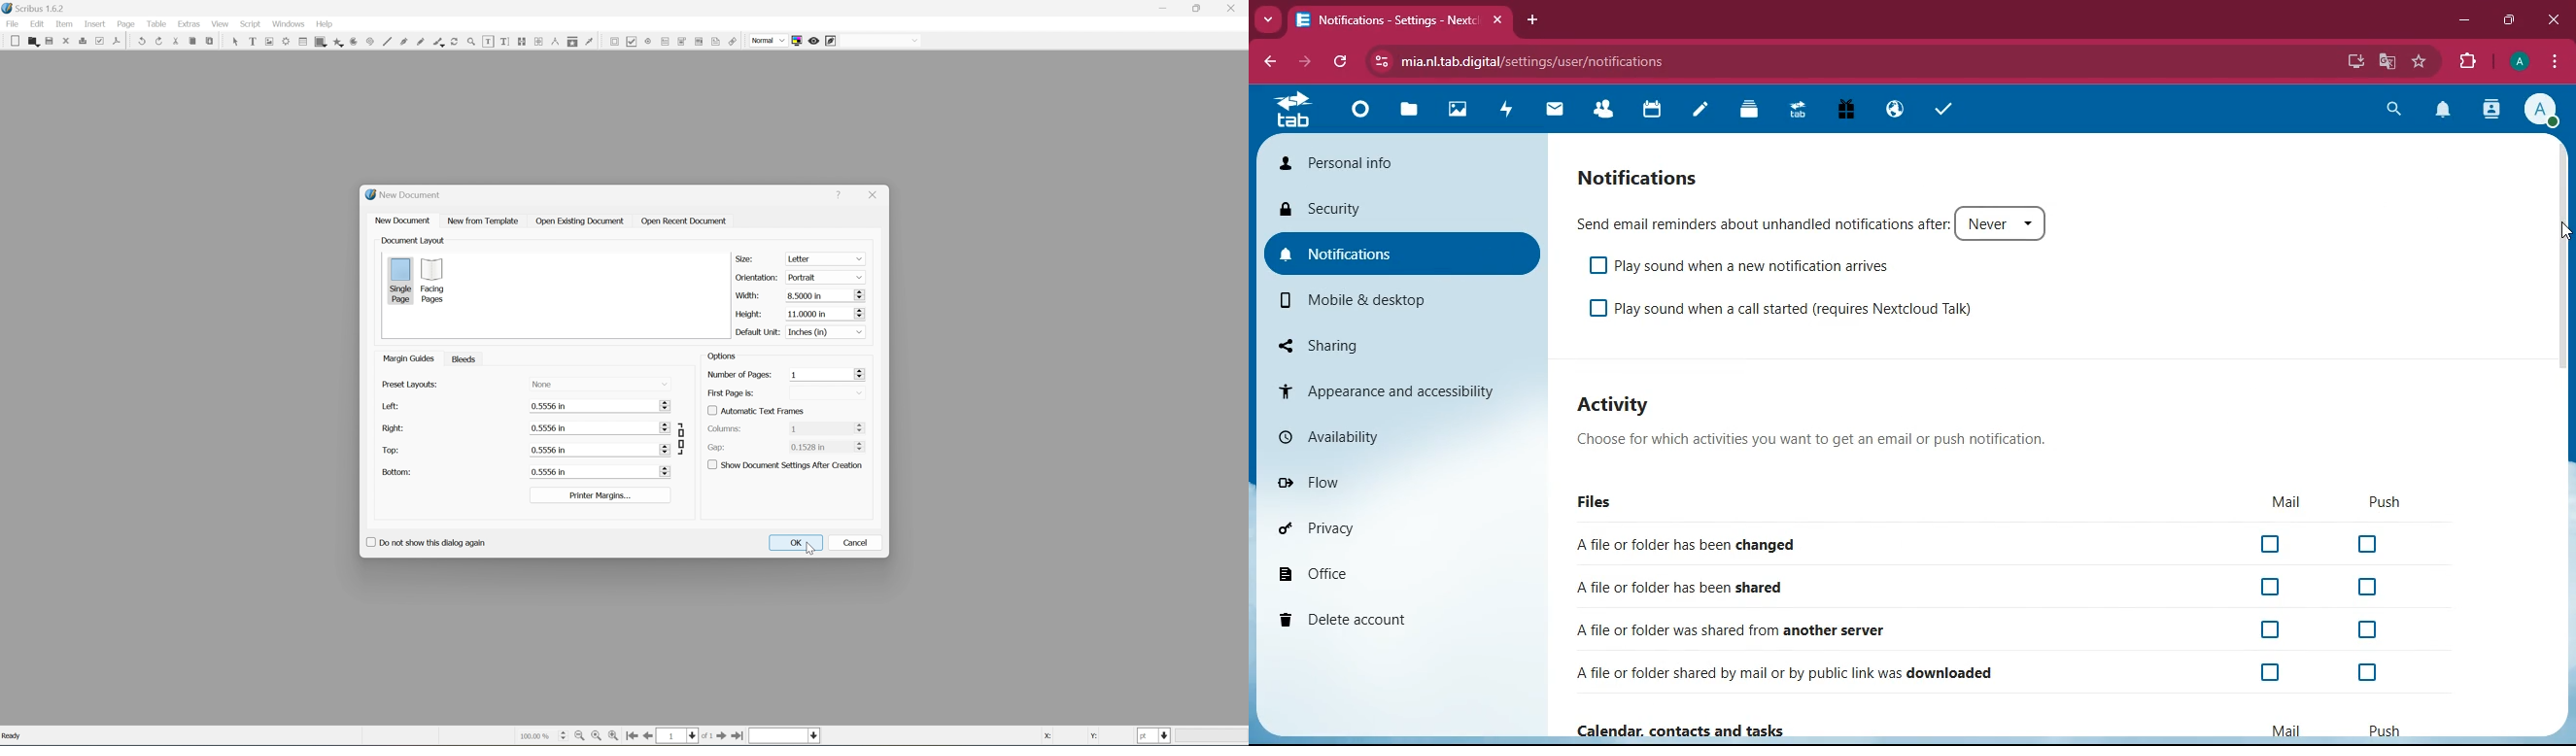  I want to click on left:, so click(393, 408).